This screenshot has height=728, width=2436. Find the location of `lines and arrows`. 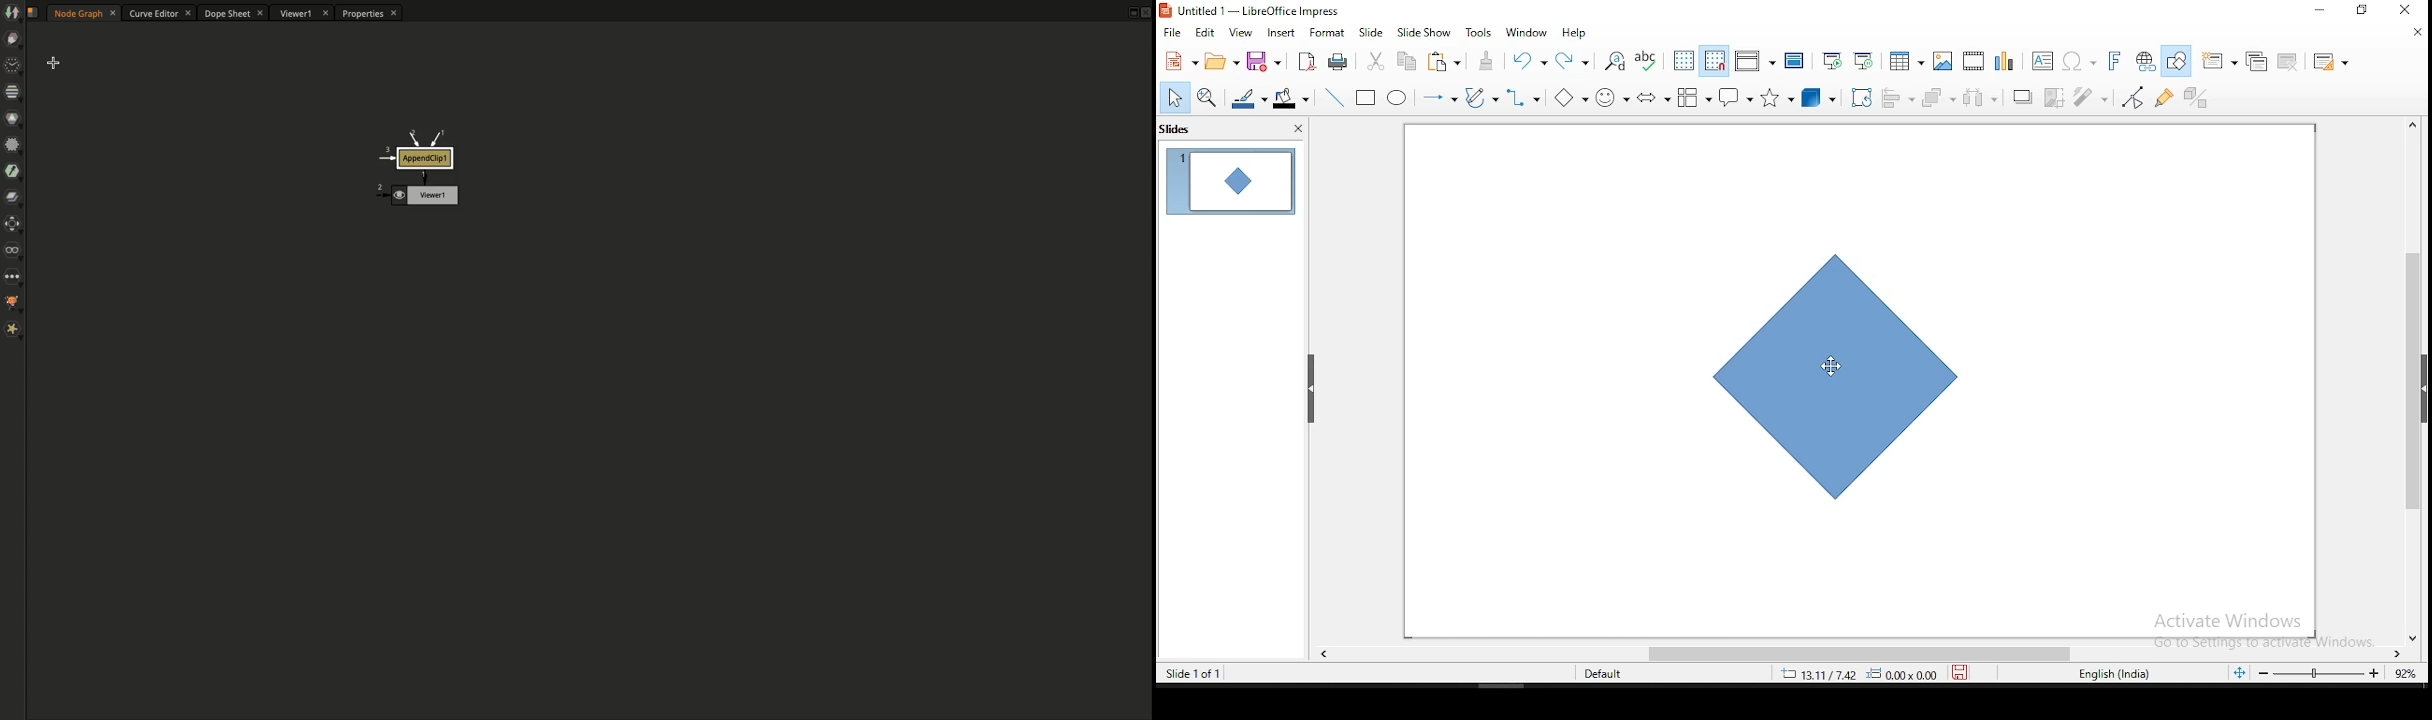

lines and arrows is located at coordinates (1443, 100).